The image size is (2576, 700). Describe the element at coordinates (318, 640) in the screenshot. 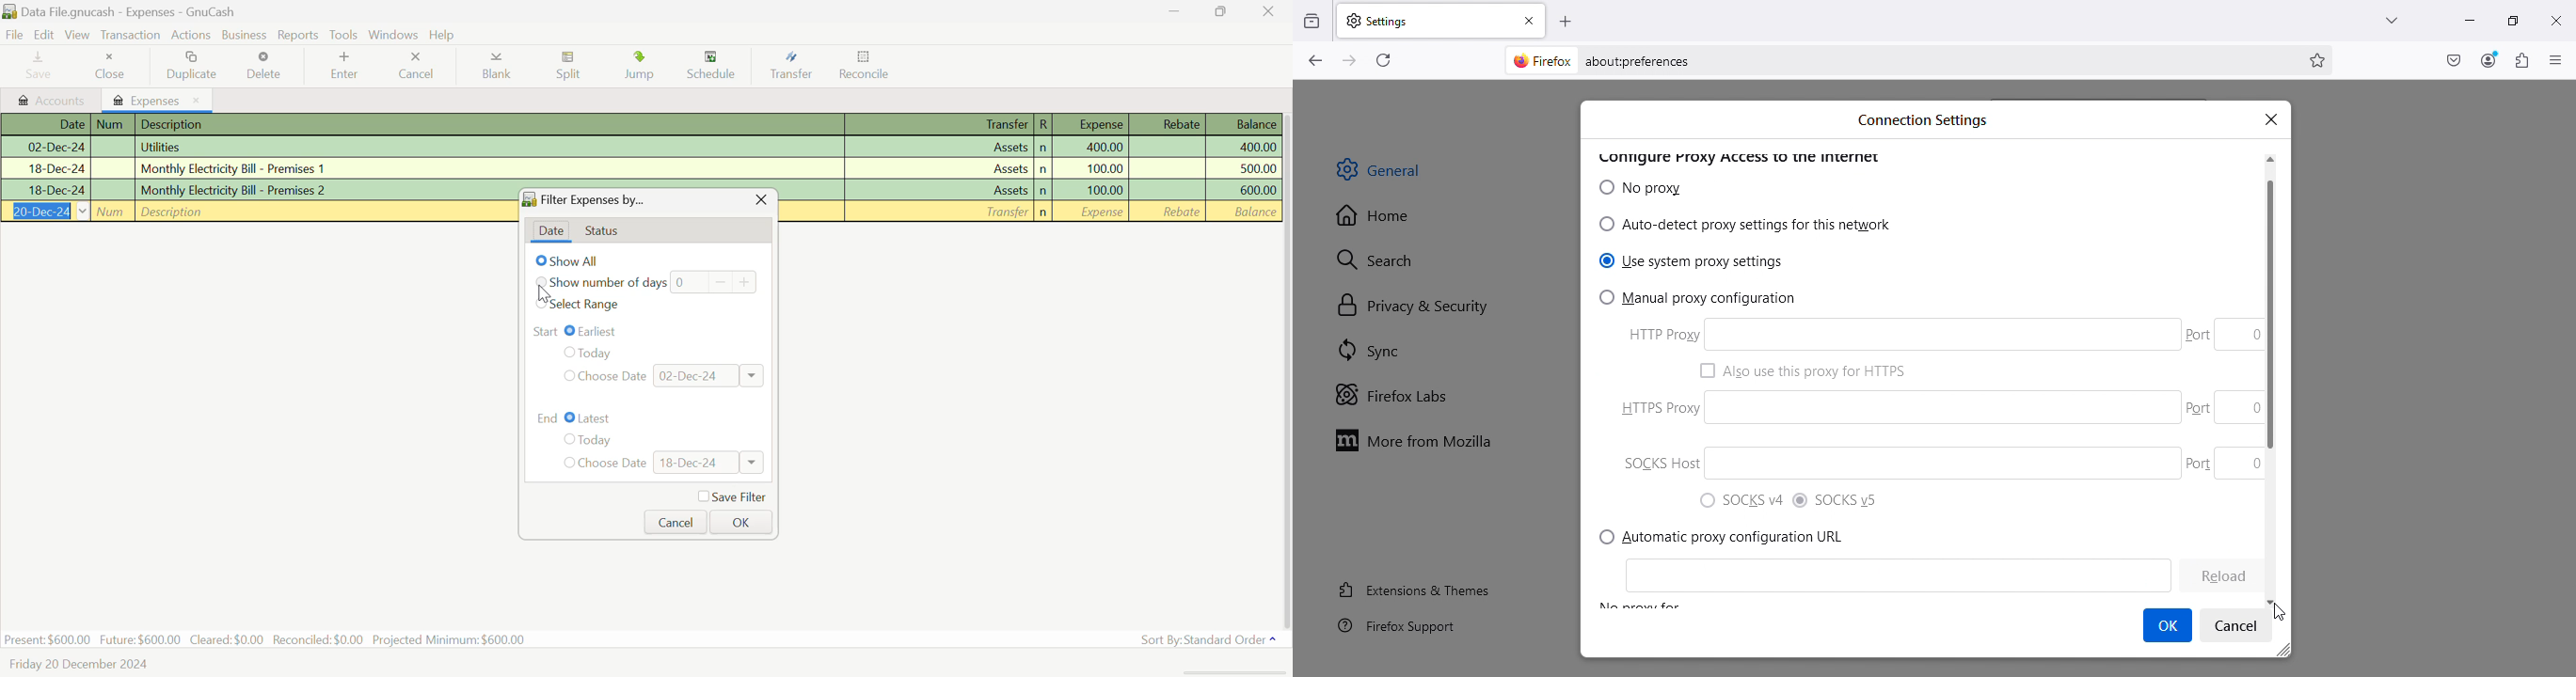

I see `Reconciled` at that location.